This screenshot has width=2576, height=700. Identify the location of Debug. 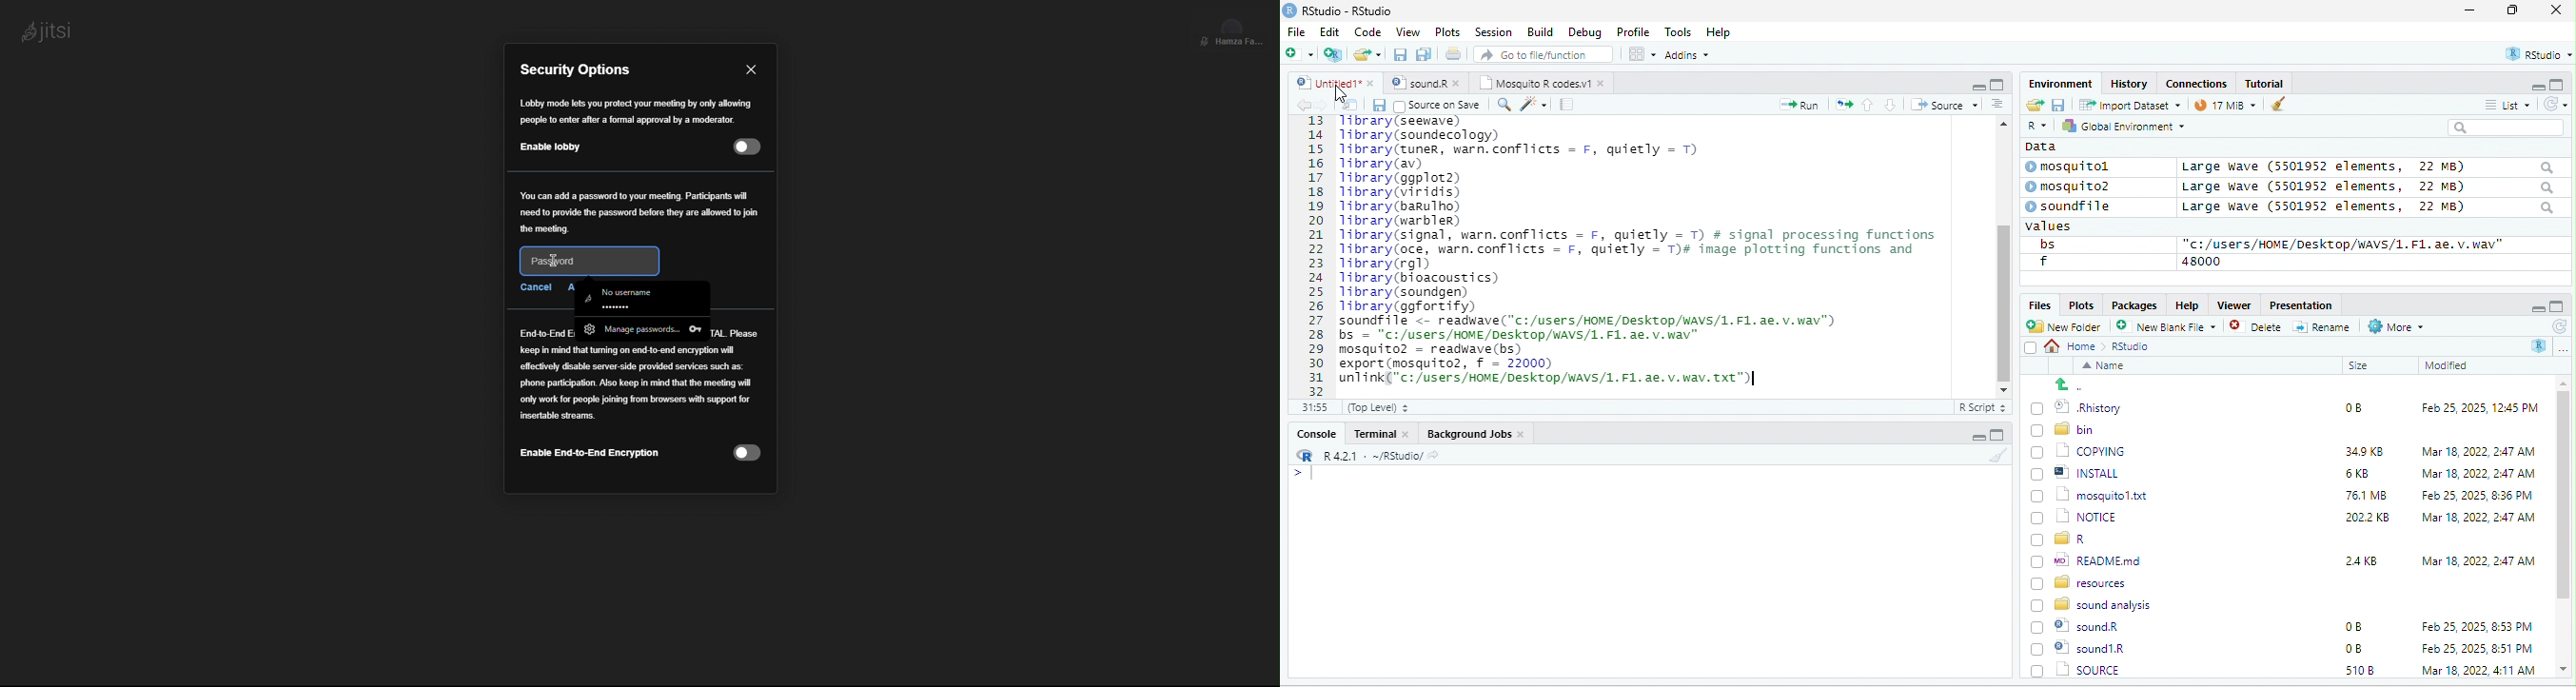
(1584, 31).